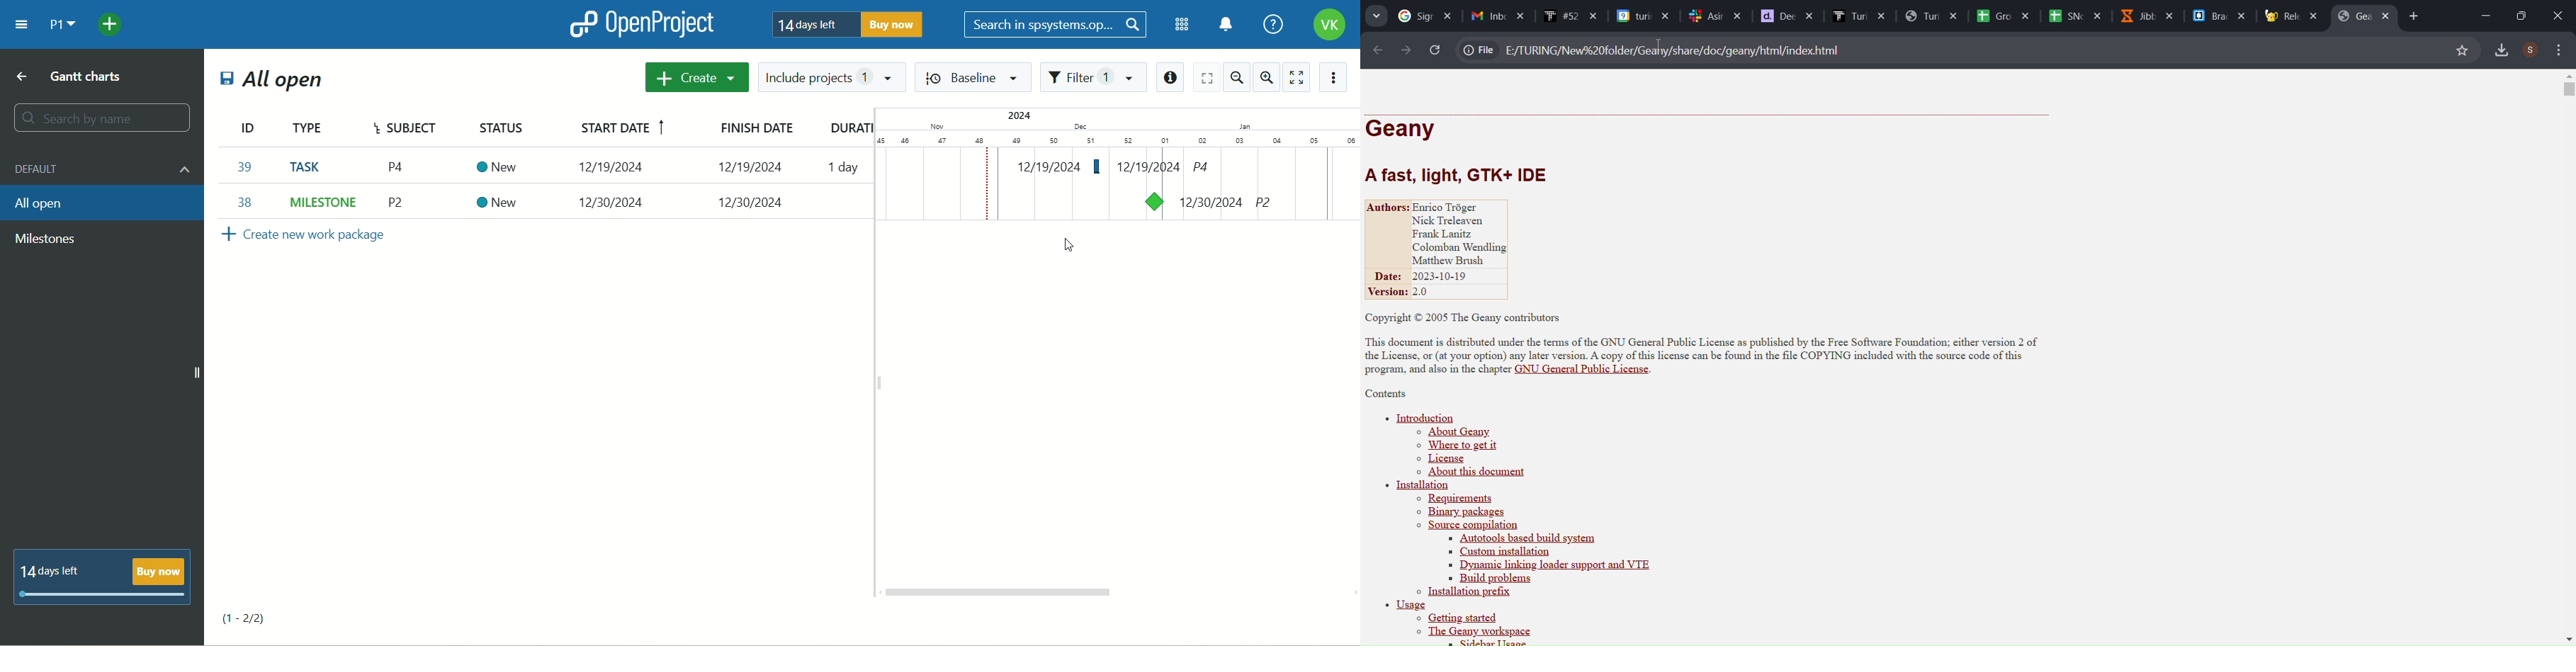 Image resolution: width=2576 pixels, height=672 pixels. What do you see at coordinates (321, 241) in the screenshot?
I see `create new work package` at bounding box center [321, 241].